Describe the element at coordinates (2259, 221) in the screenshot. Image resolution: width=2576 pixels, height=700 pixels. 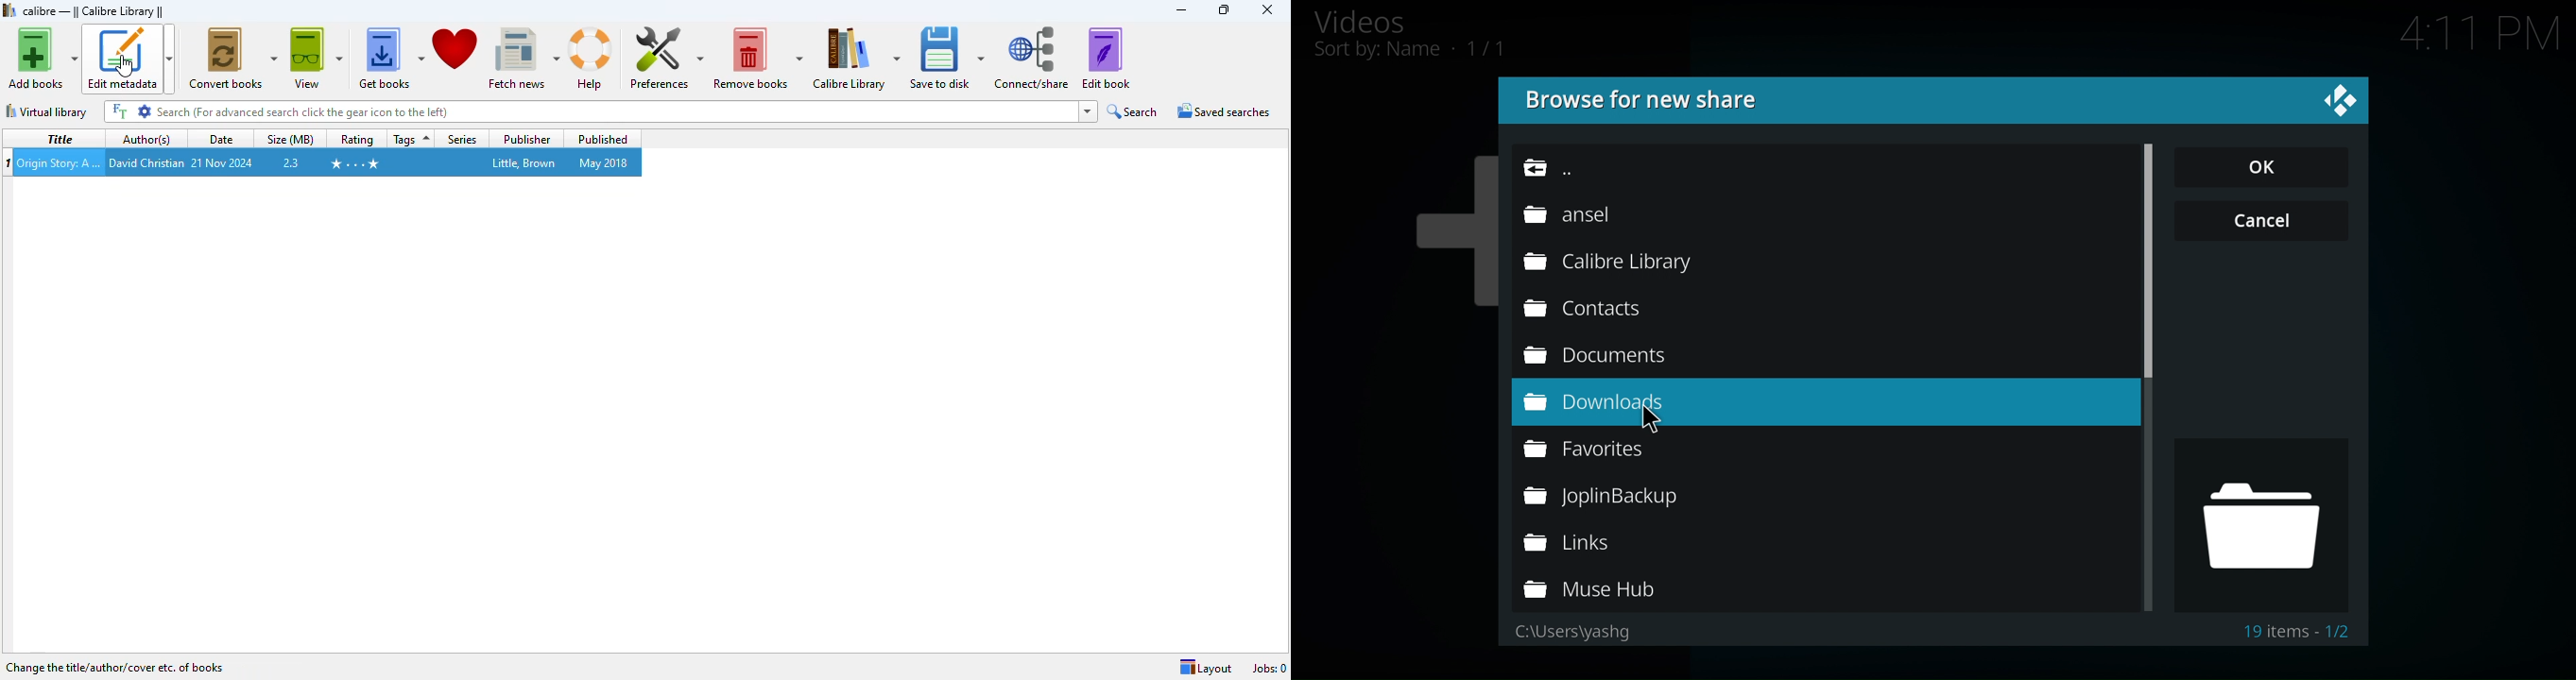
I see `Cancel` at that location.